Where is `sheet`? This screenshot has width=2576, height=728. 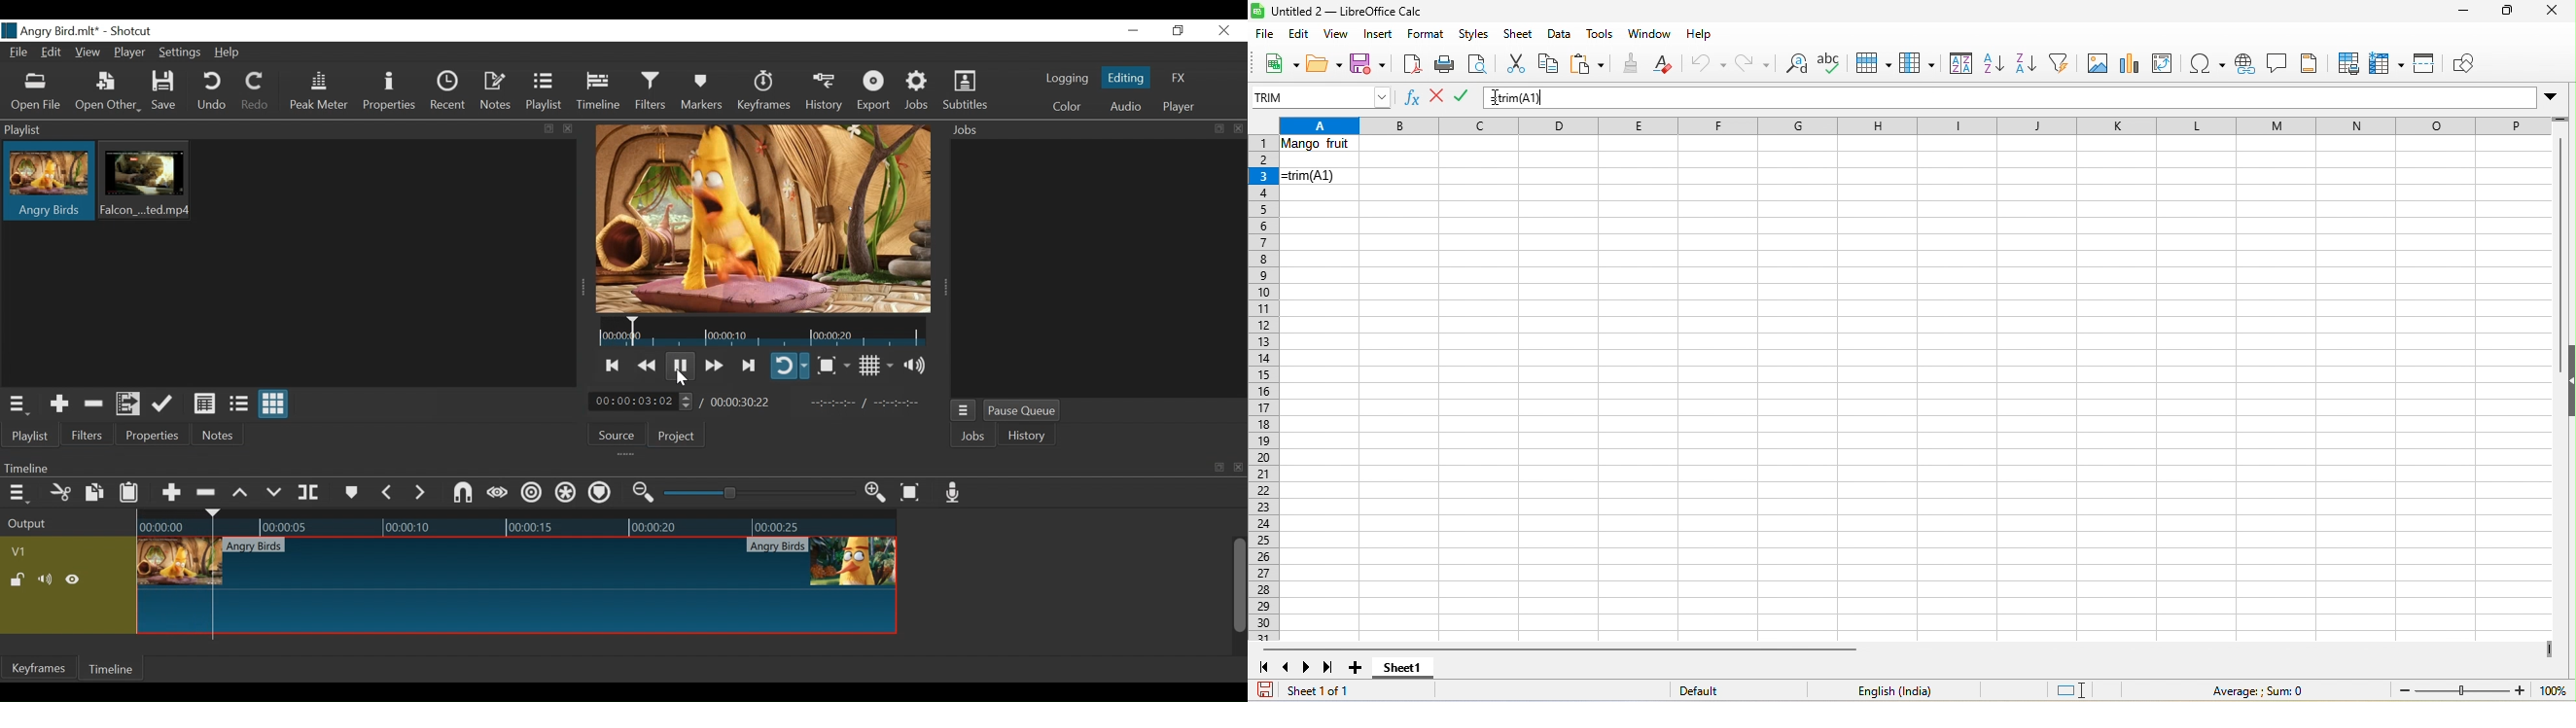 sheet is located at coordinates (1520, 34).